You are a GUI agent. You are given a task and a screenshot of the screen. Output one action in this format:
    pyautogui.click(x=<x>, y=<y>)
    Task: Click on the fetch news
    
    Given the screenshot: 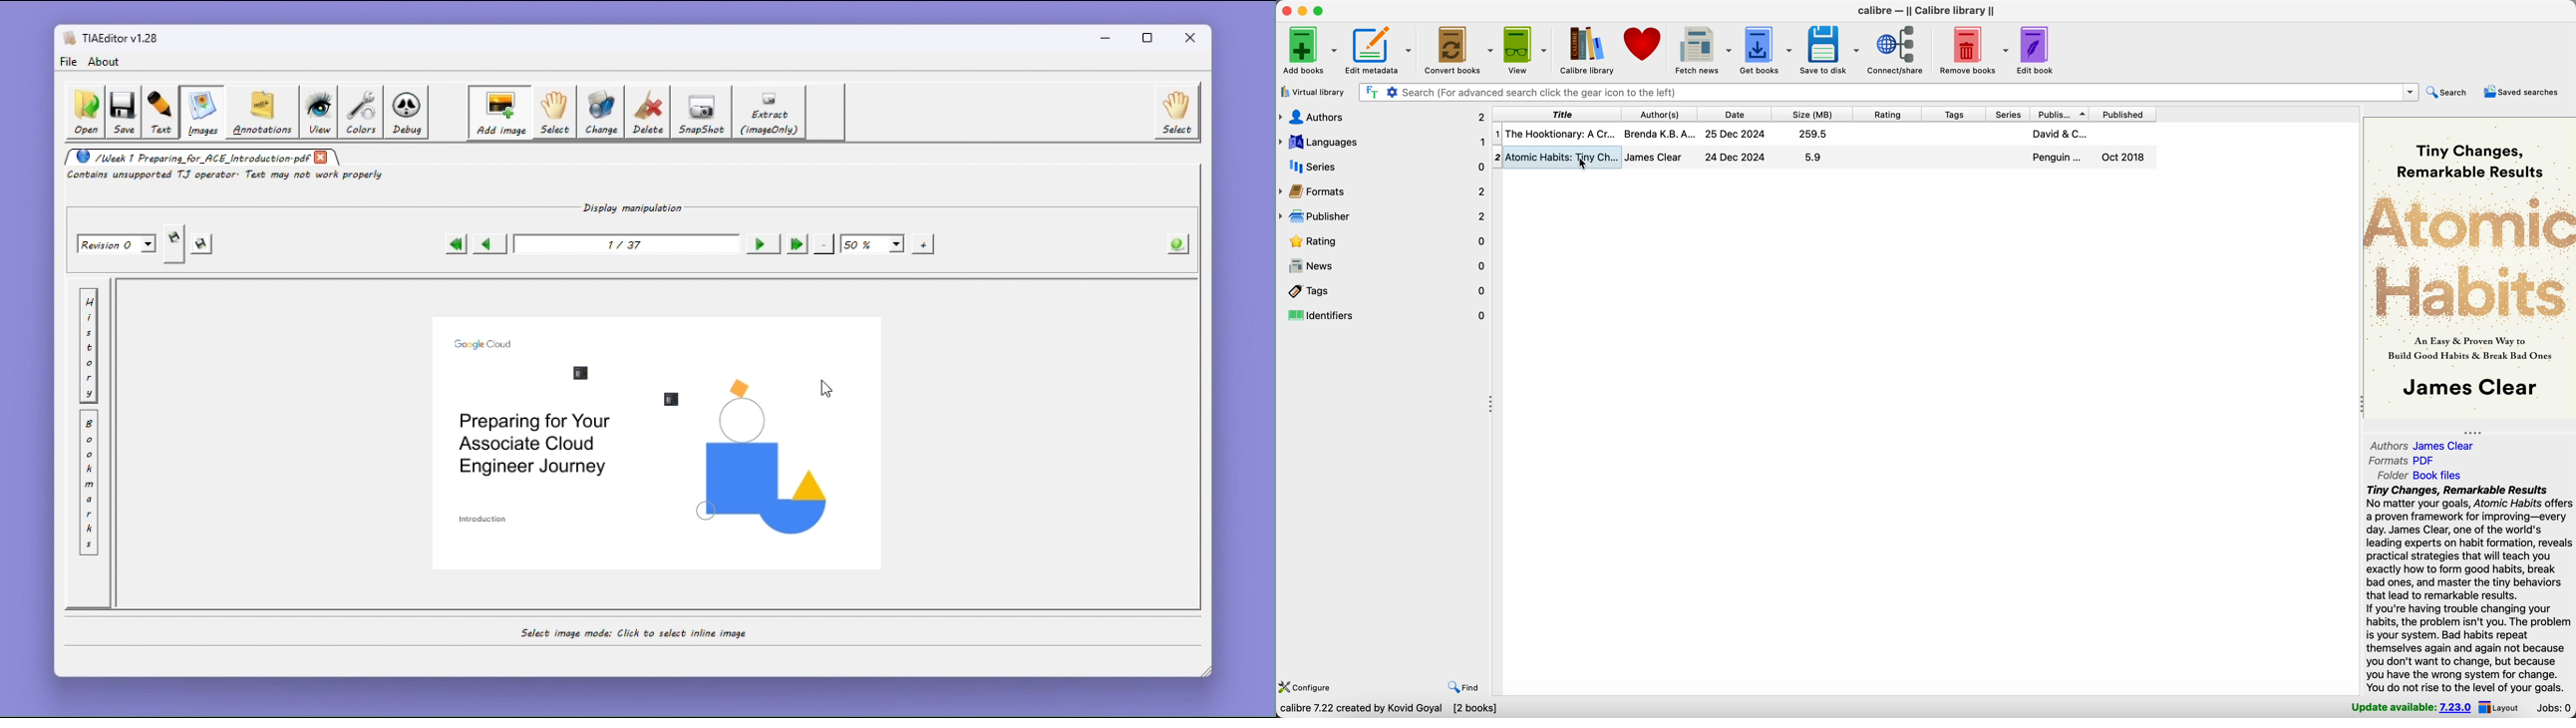 What is the action you would take?
    pyautogui.click(x=1704, y=50)
    